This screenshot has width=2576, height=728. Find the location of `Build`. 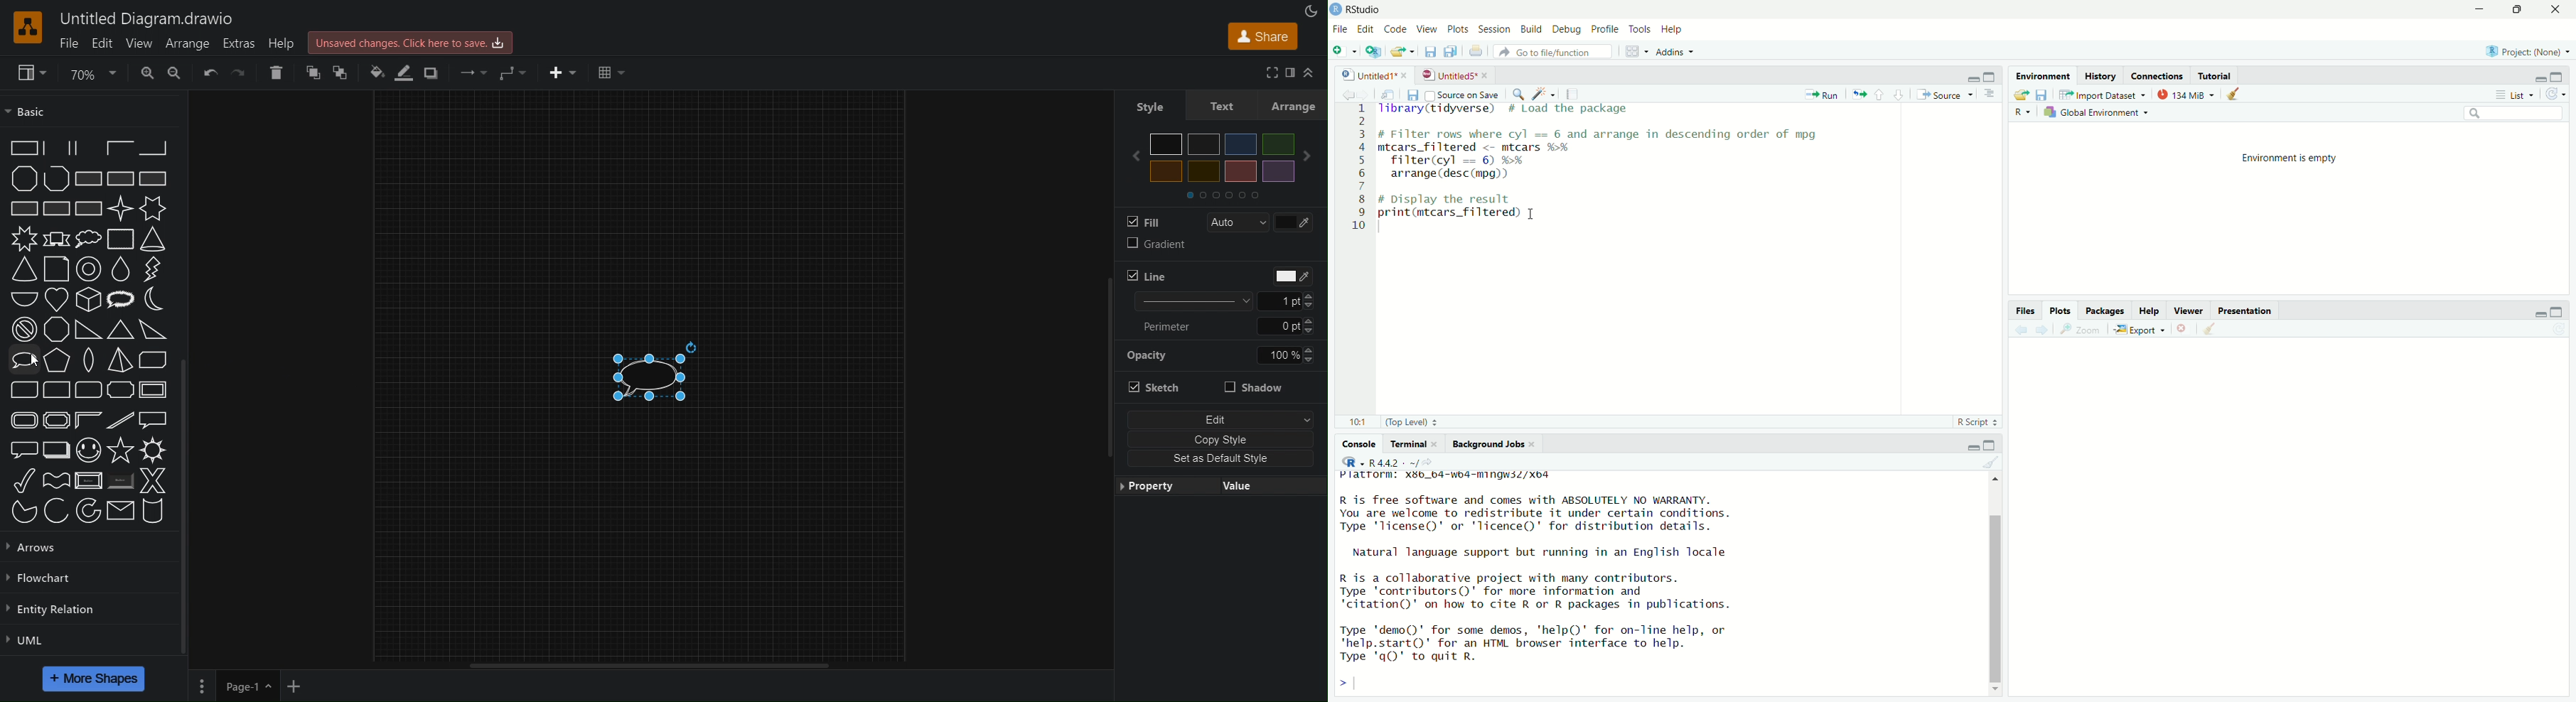

Build is located at coordinates (1531, 28).